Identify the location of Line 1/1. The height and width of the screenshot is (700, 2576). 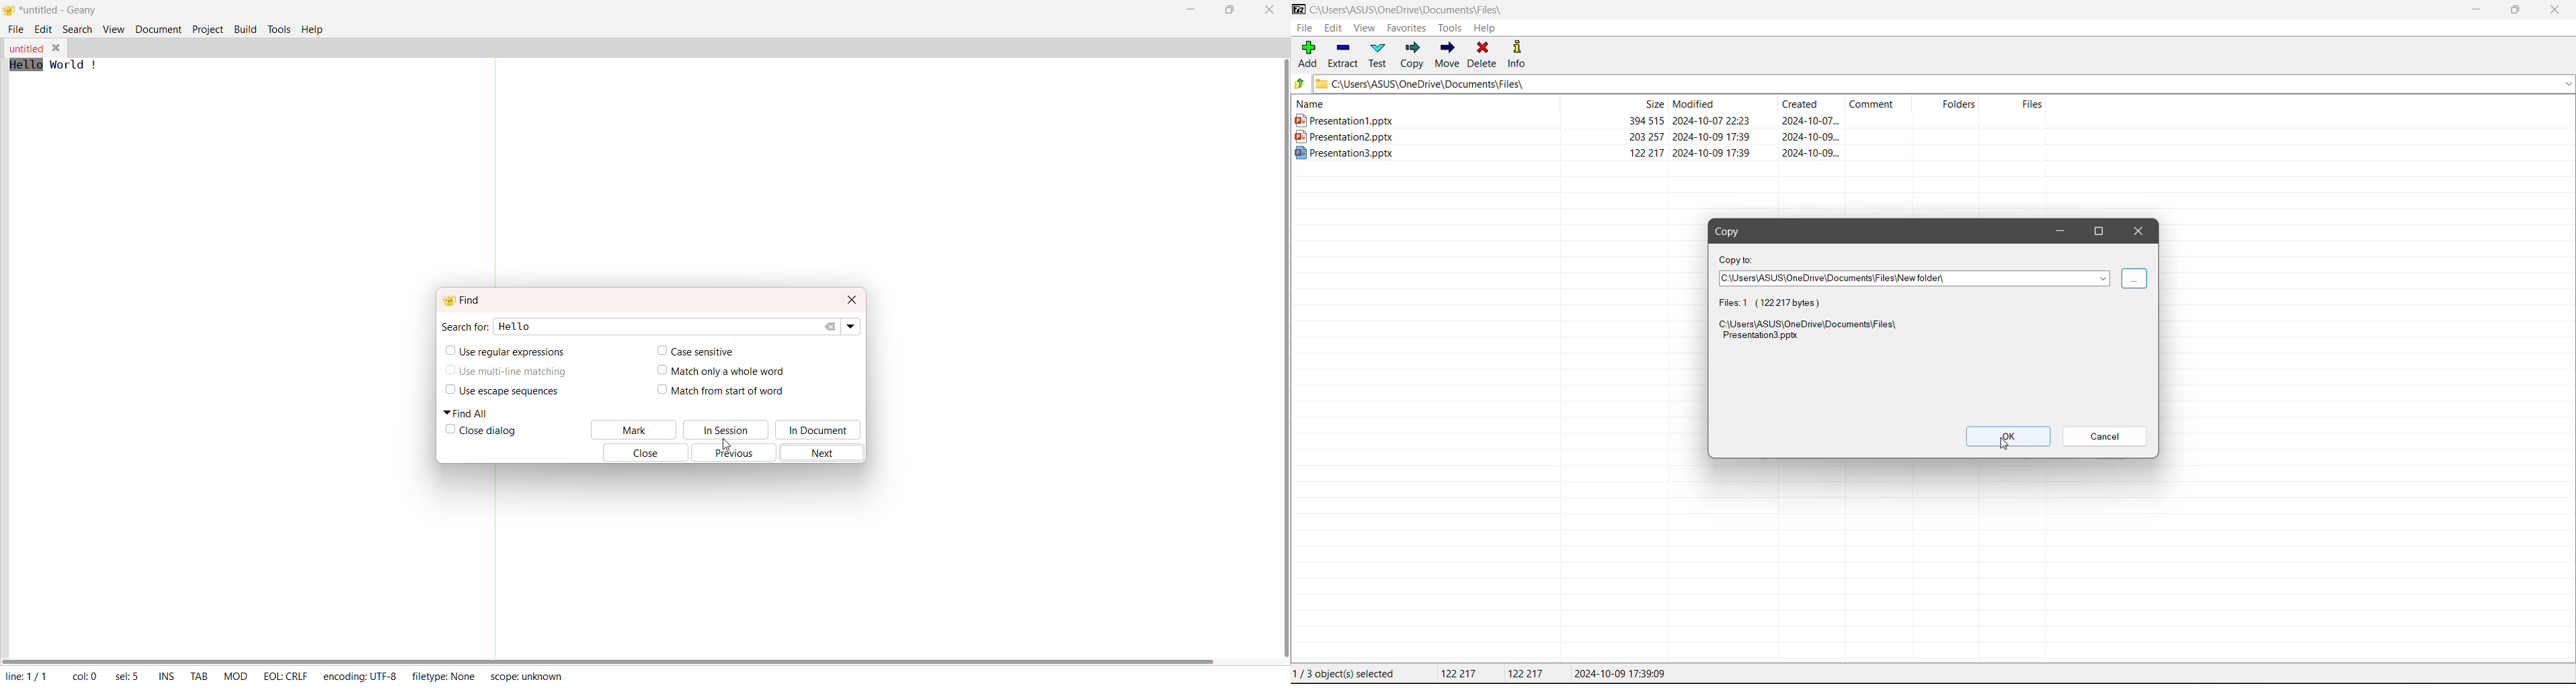
(30, 674).